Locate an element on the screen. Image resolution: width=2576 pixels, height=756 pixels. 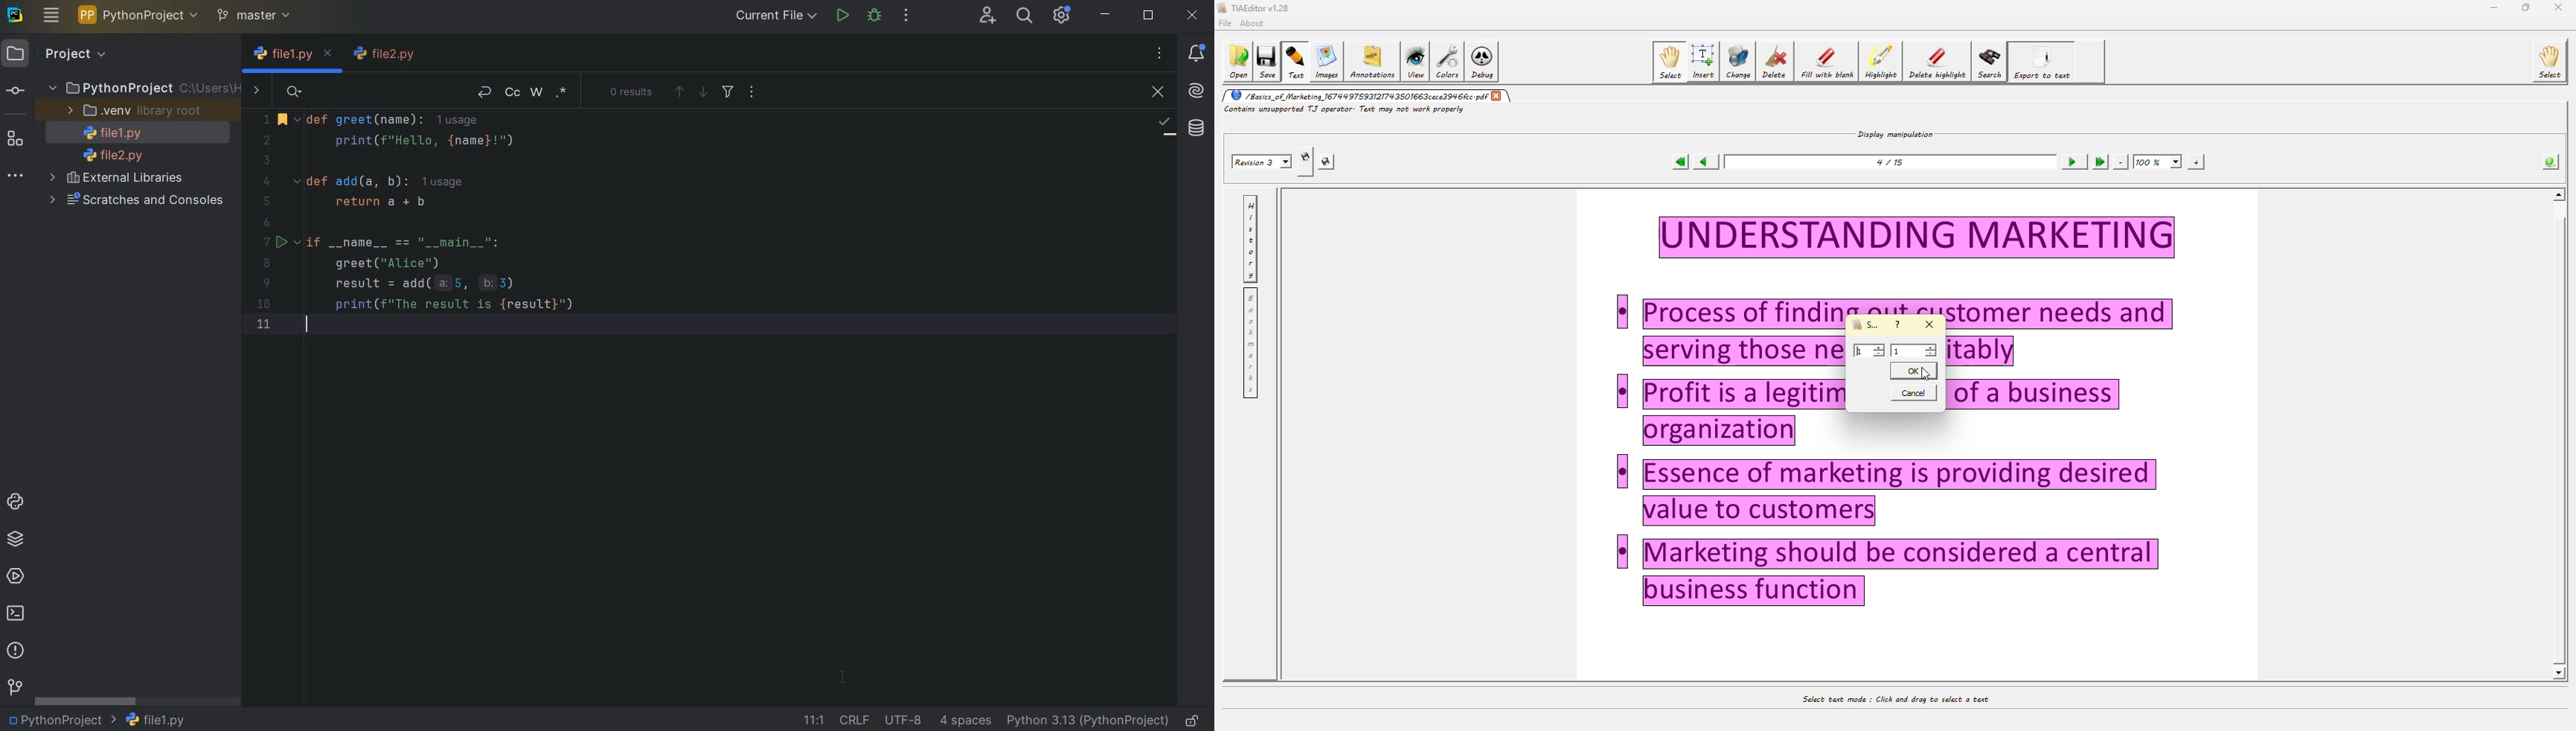
FILTER SEARCH RESULTS is located at coordinates (727, 95).